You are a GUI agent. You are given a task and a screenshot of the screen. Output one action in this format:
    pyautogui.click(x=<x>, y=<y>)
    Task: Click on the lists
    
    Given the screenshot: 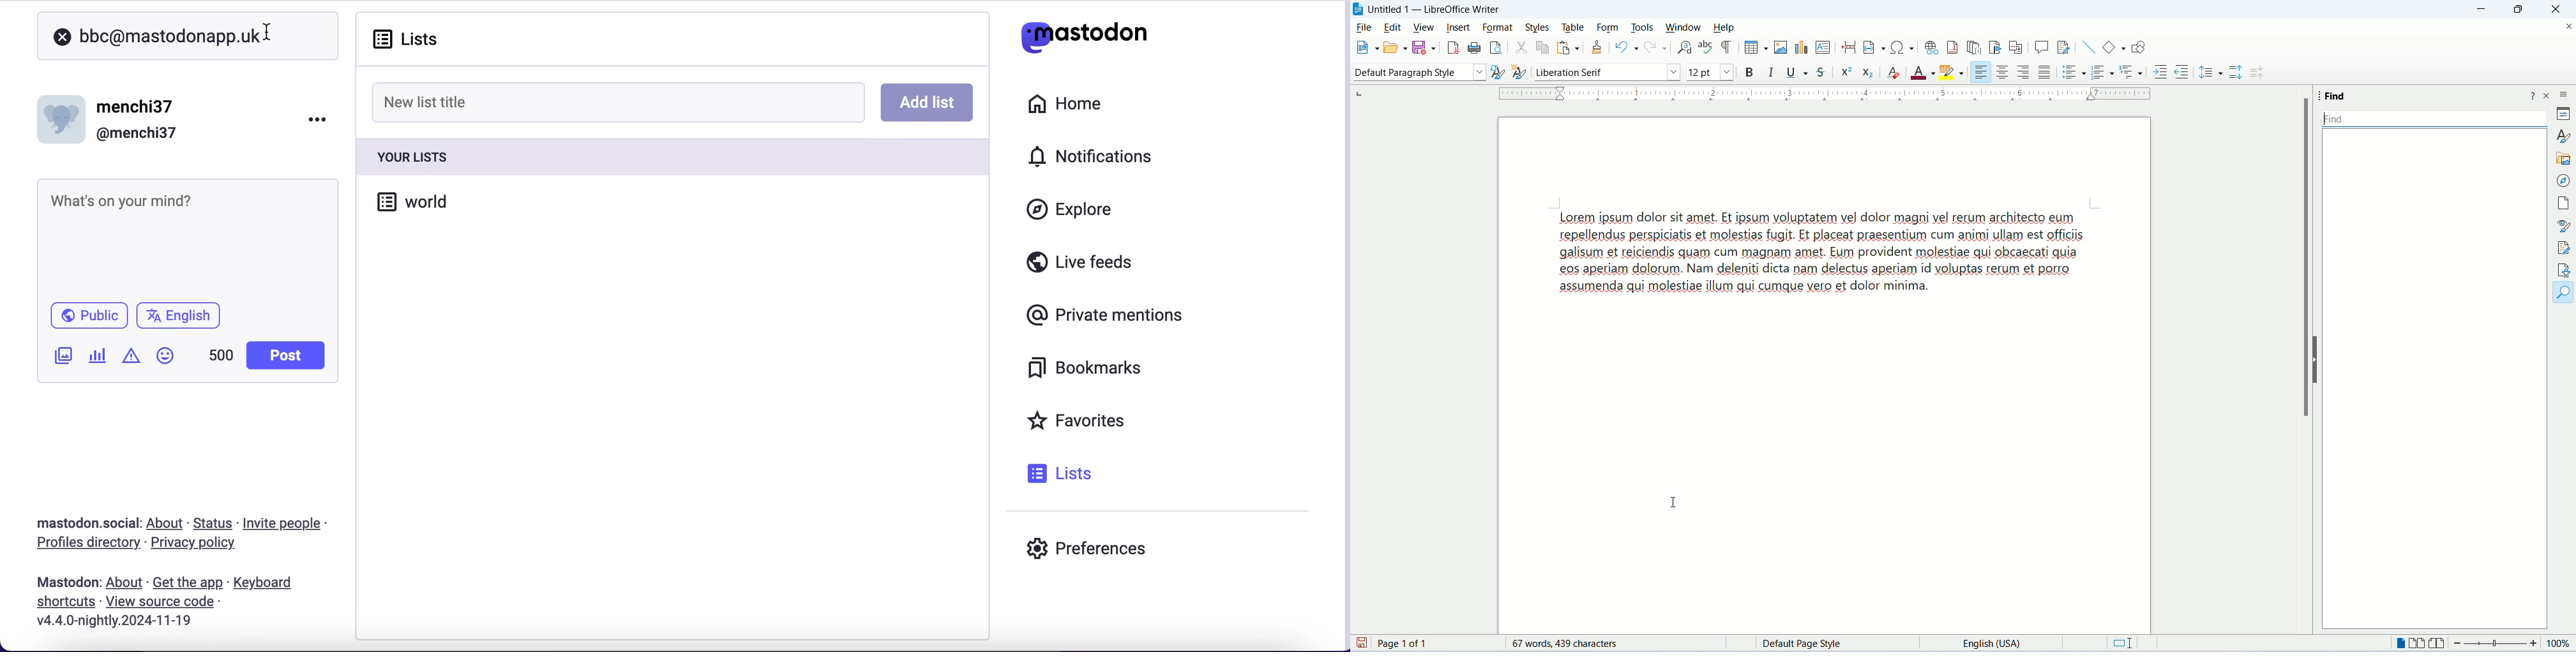 What is the action you would take?
    pyautogui.click(x=407, y=38)
    